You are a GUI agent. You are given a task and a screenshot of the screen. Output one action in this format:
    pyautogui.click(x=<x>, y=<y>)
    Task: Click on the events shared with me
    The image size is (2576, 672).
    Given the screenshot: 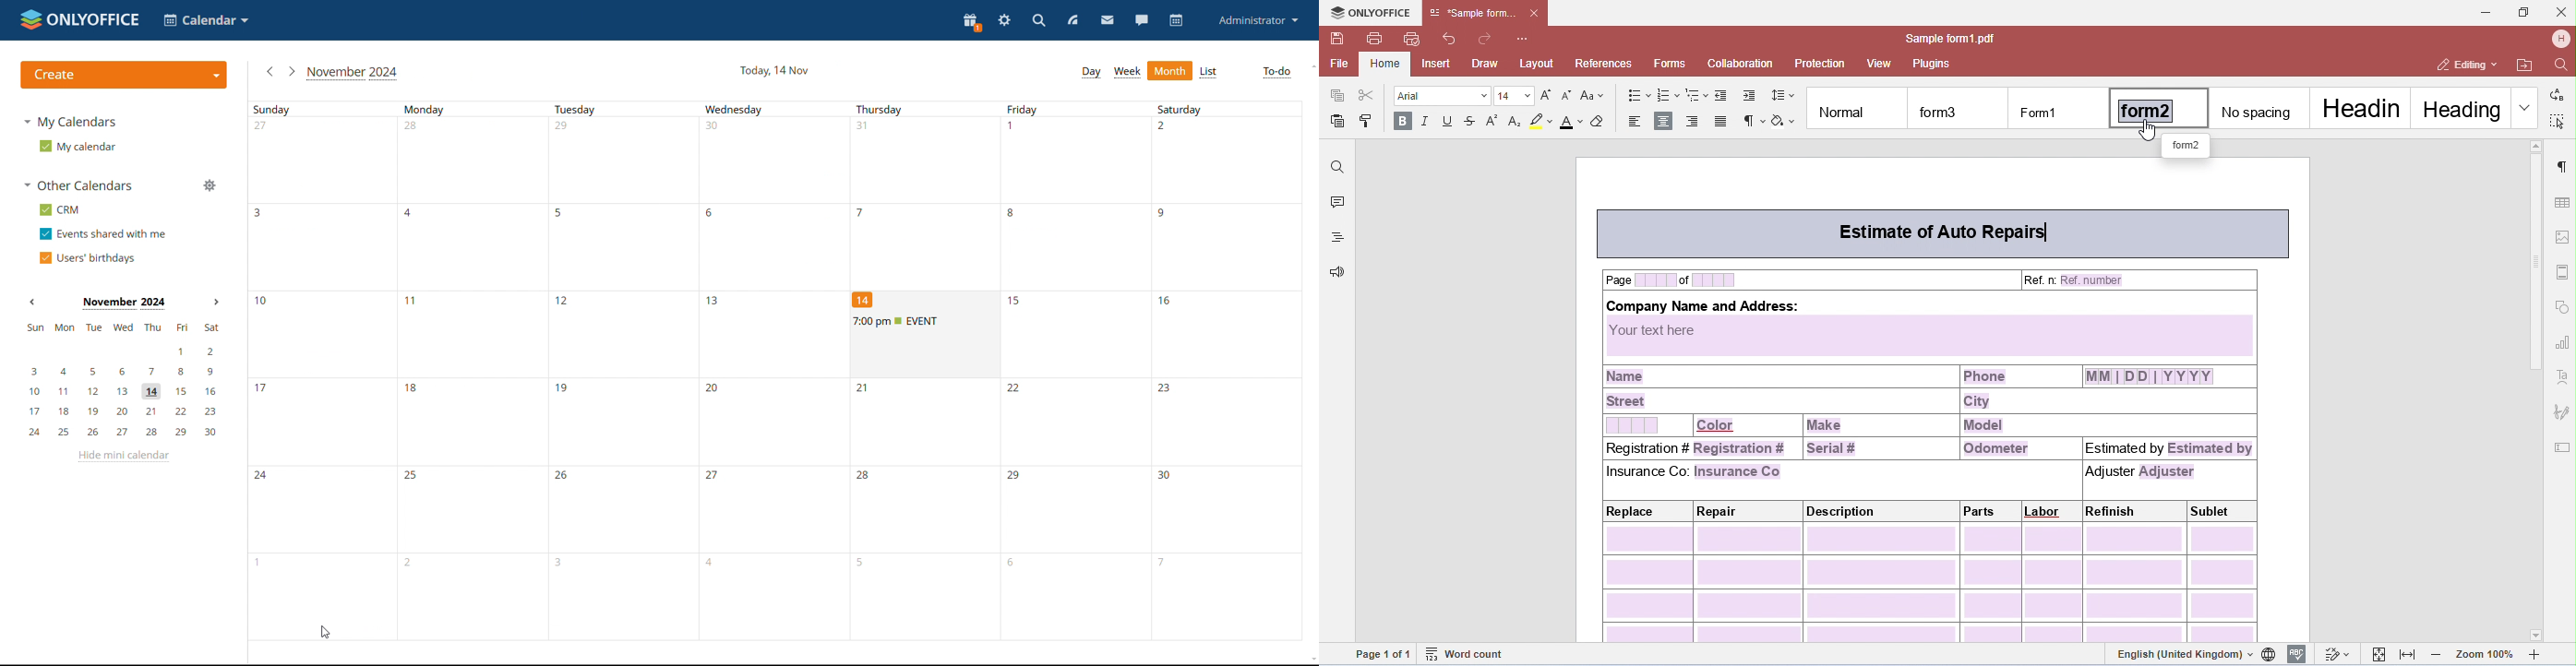 What is the action you would take?
    pyautogui.click(x=104, y=234)
    